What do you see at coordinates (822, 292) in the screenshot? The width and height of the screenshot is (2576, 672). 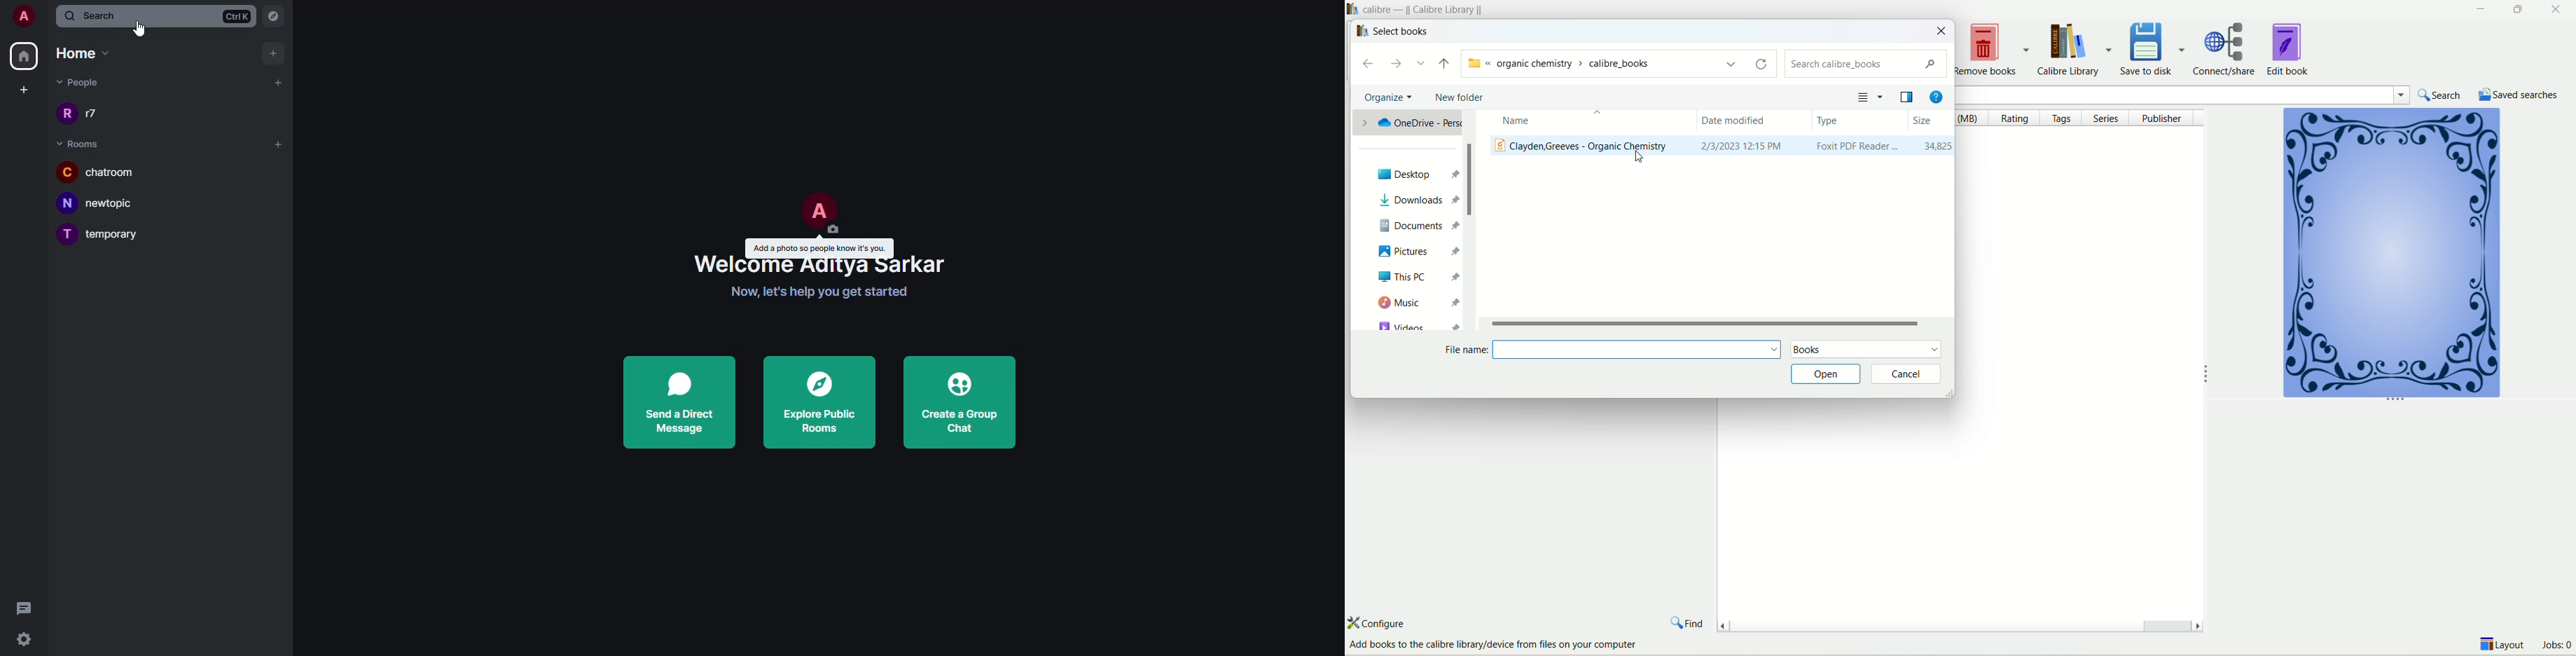 I see `info` at bounding box center [822, 292].